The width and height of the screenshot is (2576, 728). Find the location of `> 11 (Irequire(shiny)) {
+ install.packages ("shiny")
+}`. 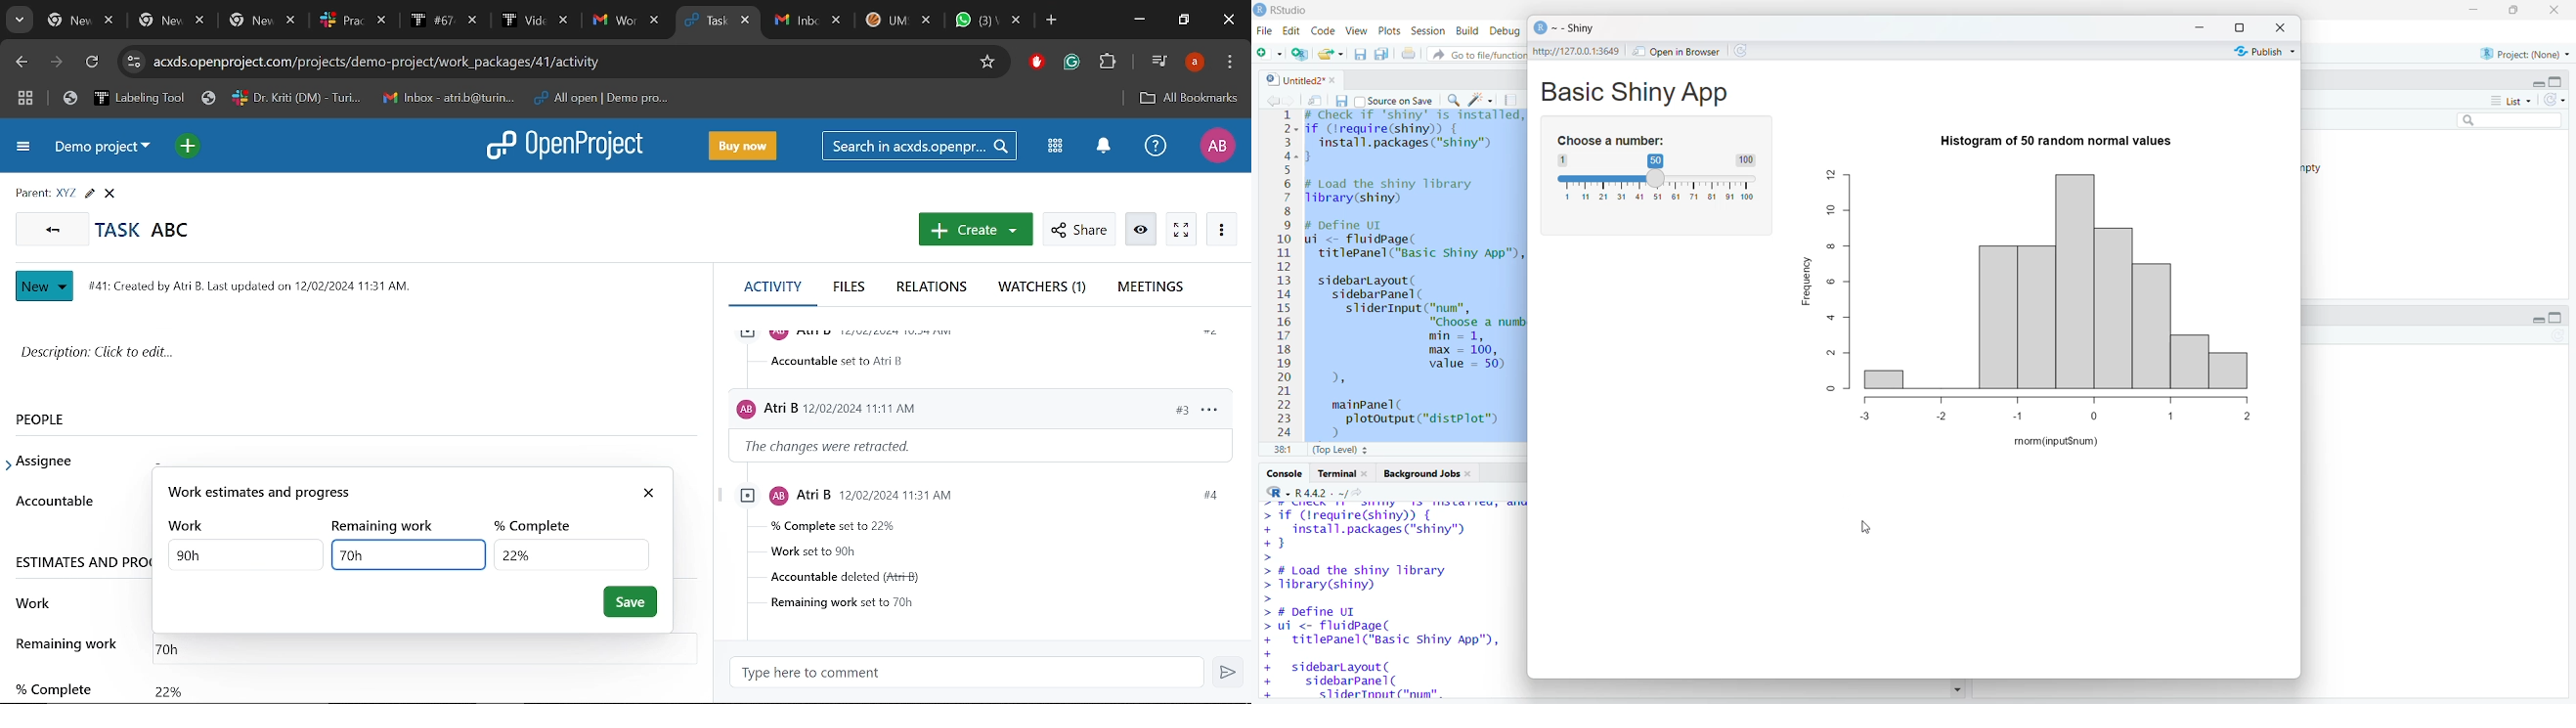

> 11 (Irequire(shiny)) {
+ install.packages ("shiny")
+} is located at coordinates (1367, 529).